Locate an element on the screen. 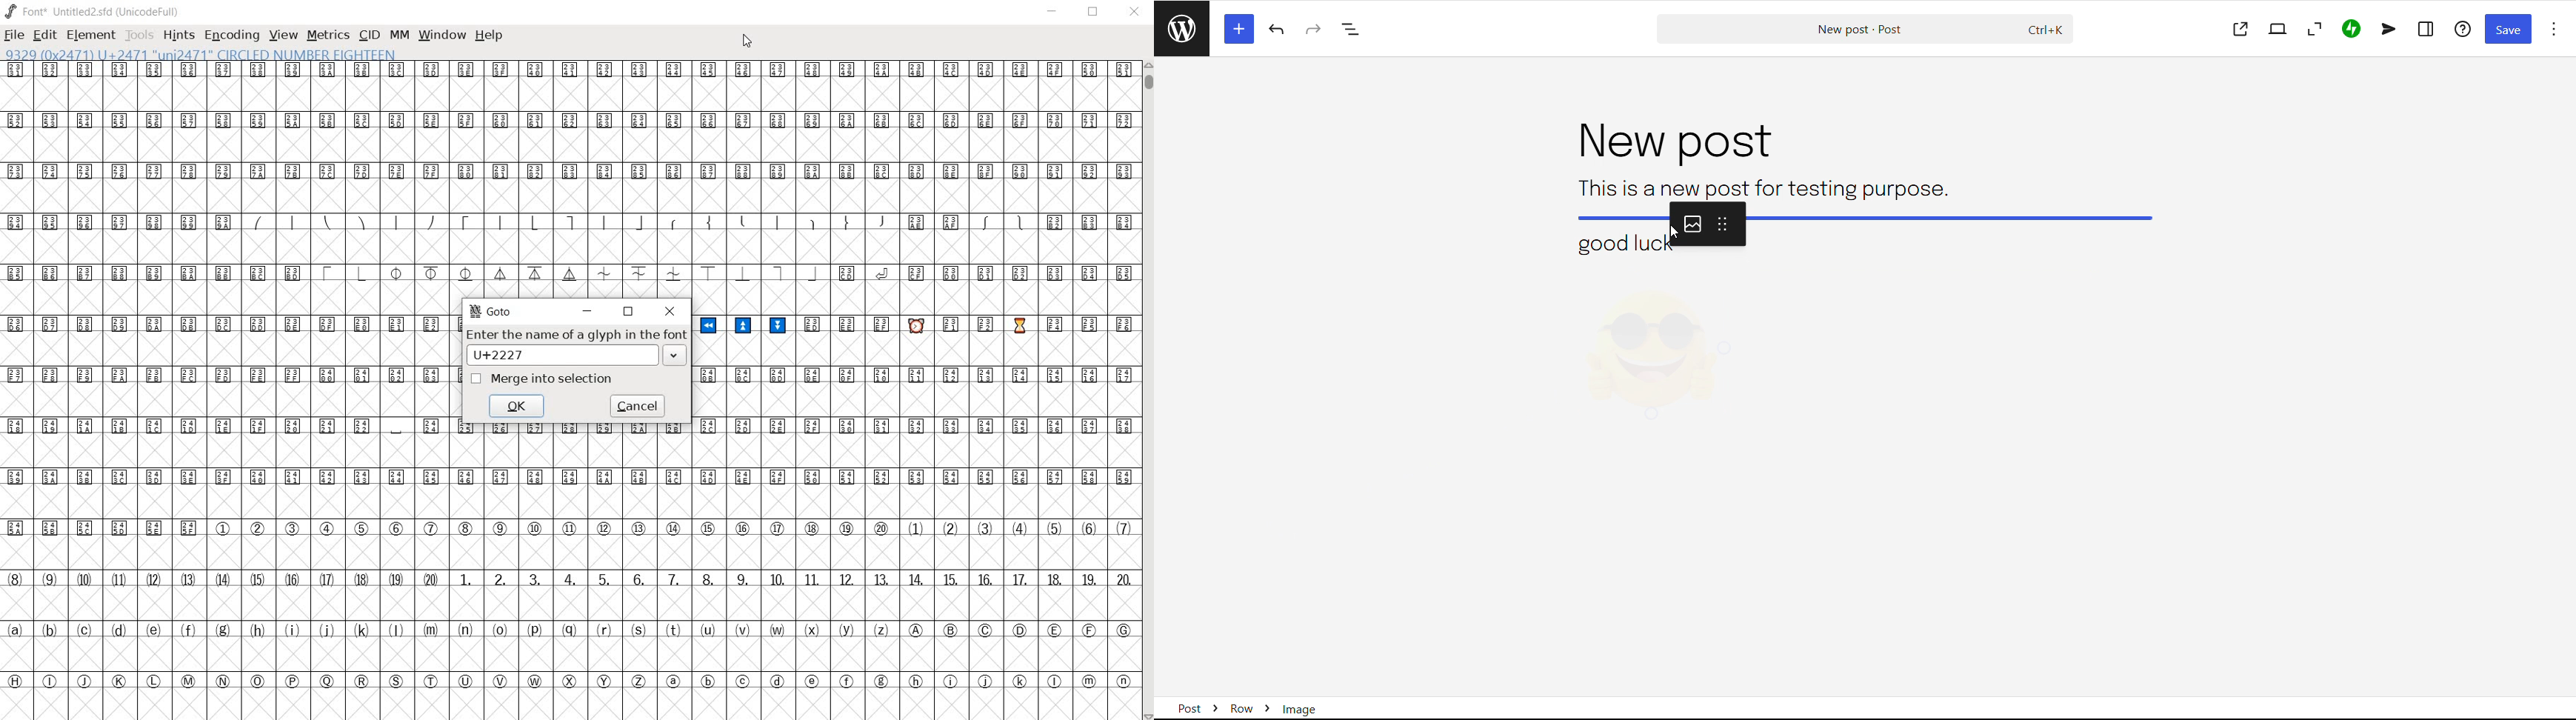 This screenshot has width=2576, height=728. block inserter is located at coordinates (1238, 28).